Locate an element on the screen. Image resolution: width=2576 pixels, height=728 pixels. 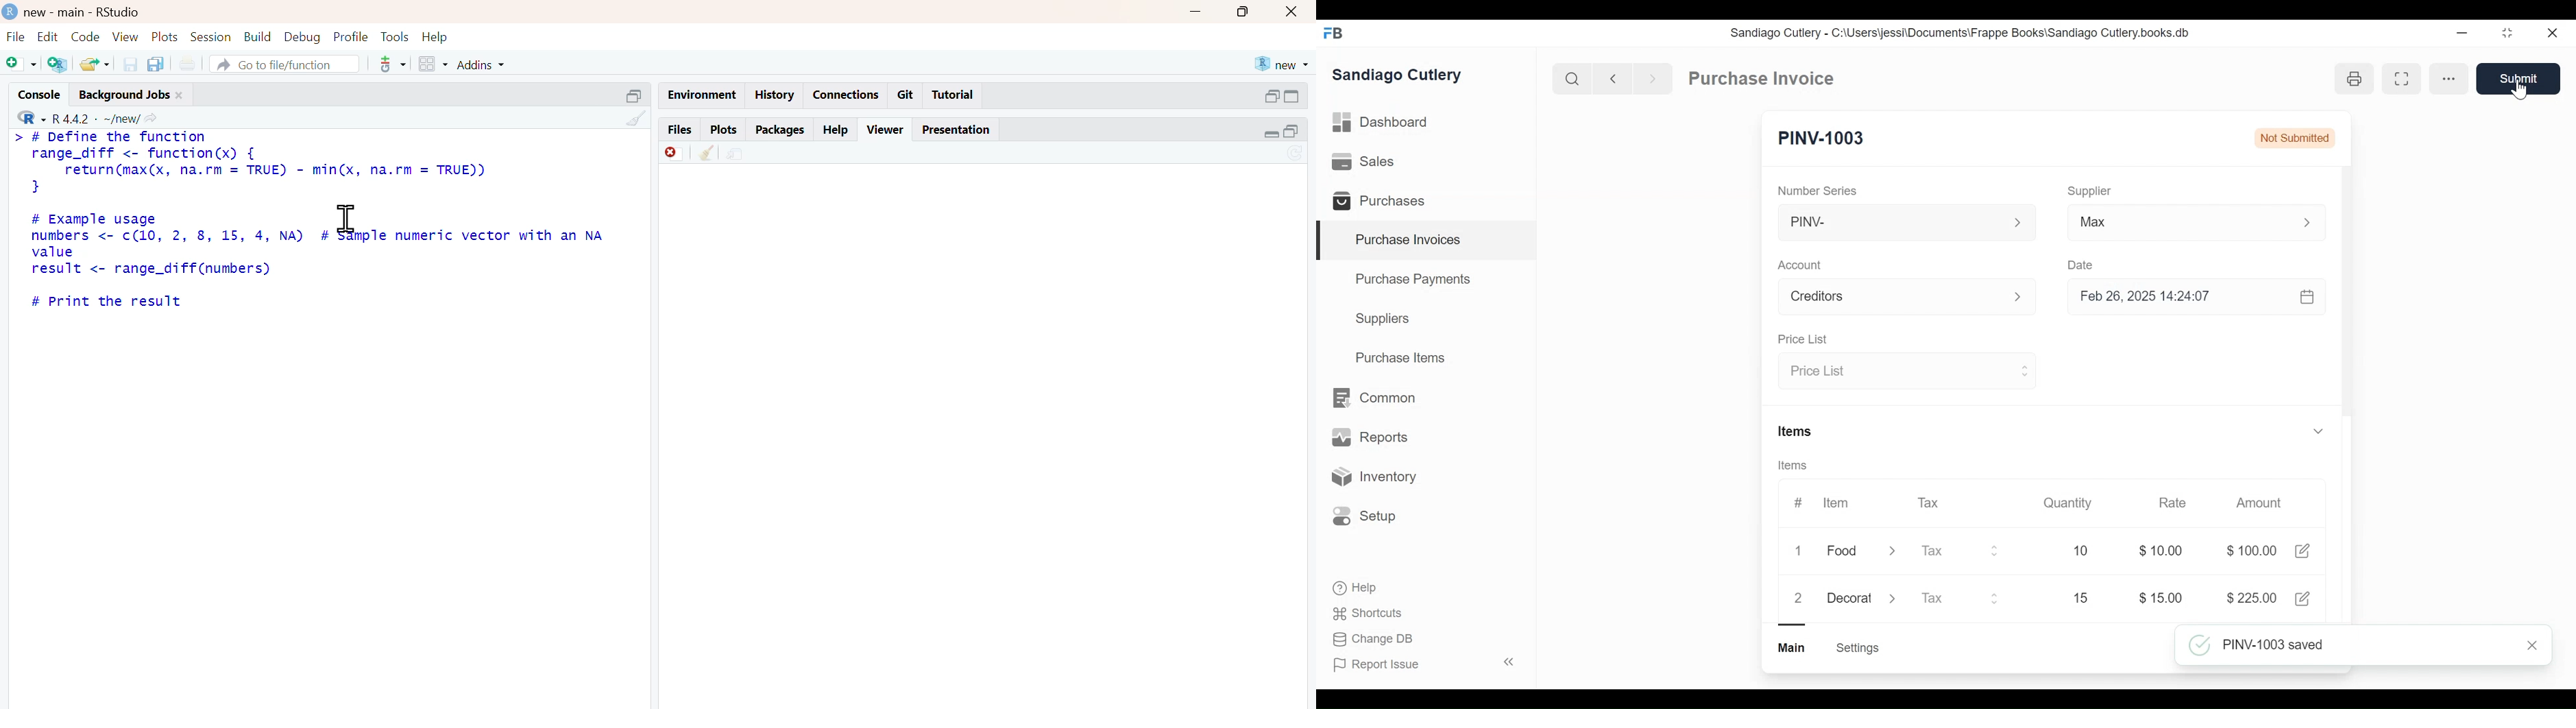
> # Define the function
range_diff <- function(x) {
return(max(x, na.rm = TRUE) - min(x, na.rm = TRUE))
} is located at coordinates (251, 164).